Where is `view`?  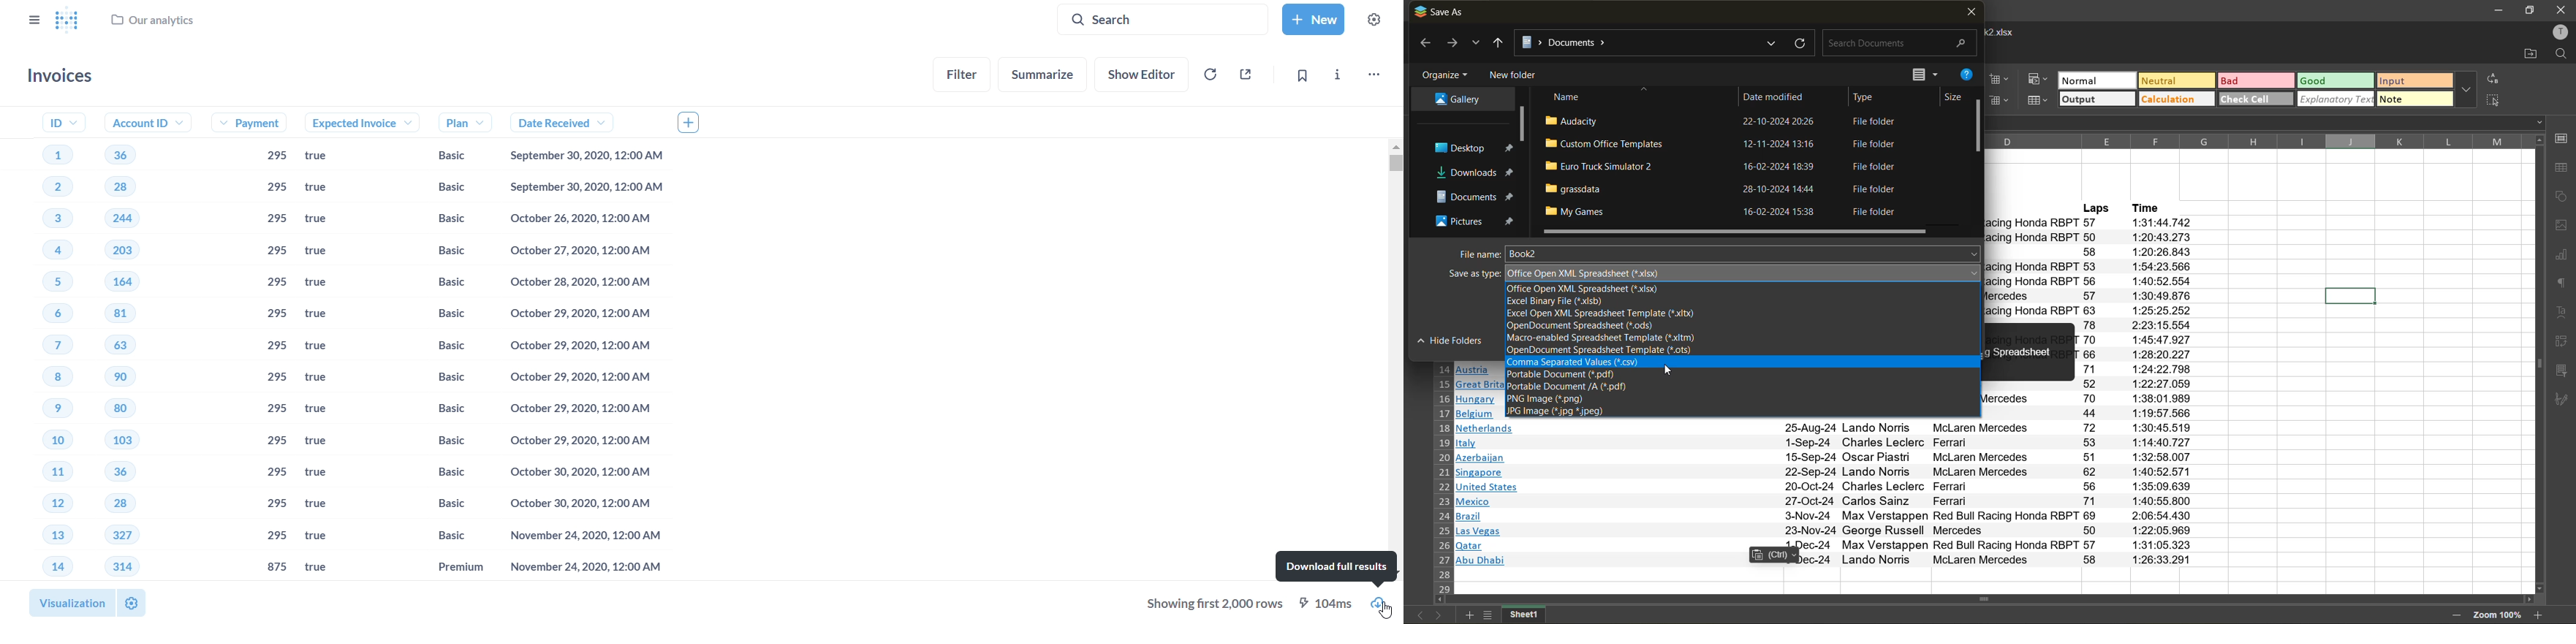 view is located at coordinates (1923, 74).